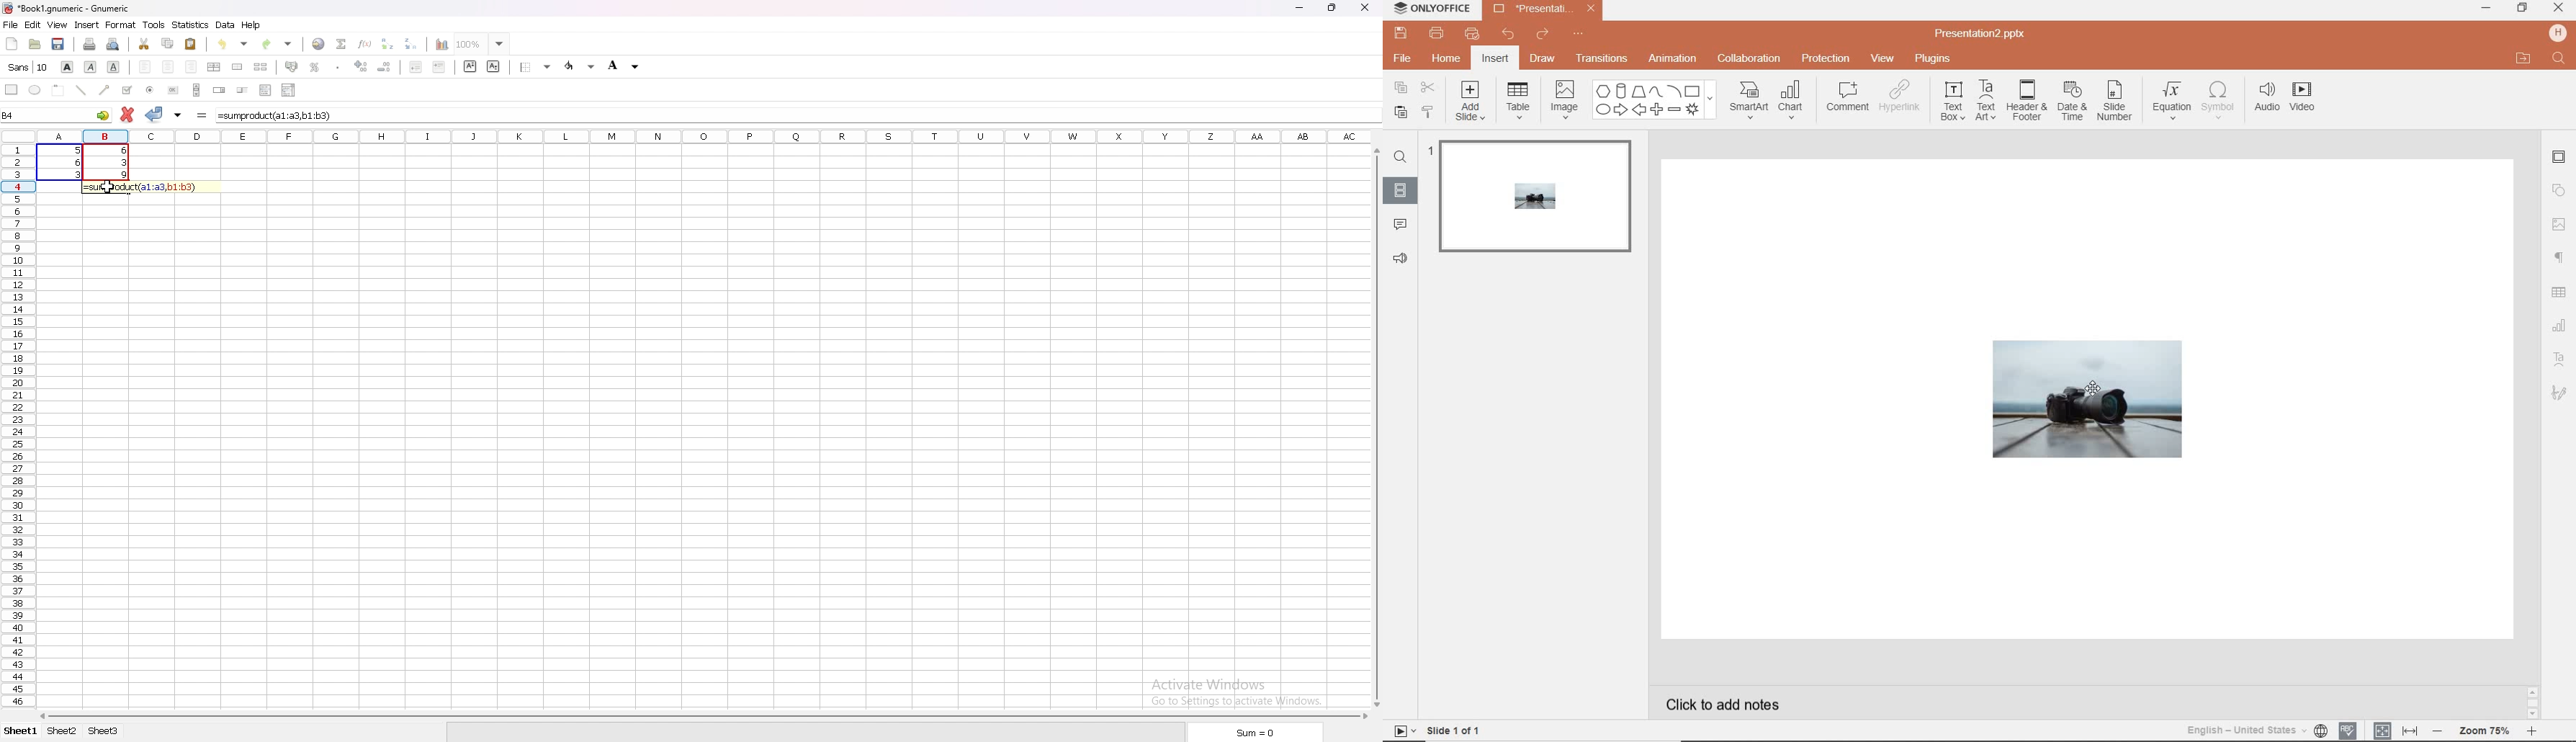 Image resolution: width=2576 pixels, height=756 pixels. I want to click on copy style, so click(1429, 112).